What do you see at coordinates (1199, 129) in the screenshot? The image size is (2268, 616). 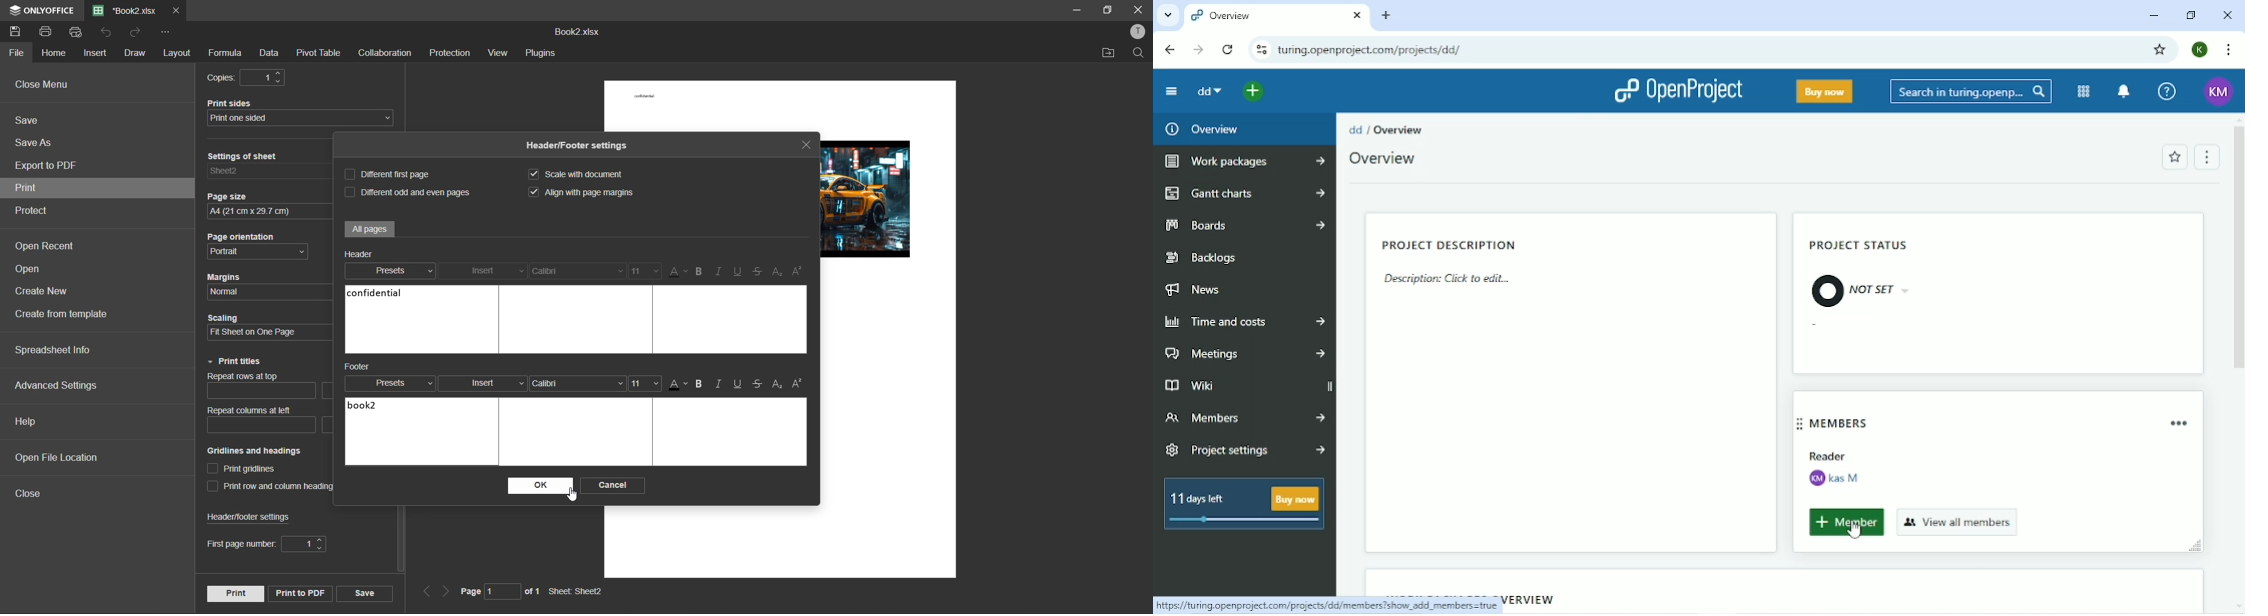 I see `Overview` at bounding box center [1199, 129].